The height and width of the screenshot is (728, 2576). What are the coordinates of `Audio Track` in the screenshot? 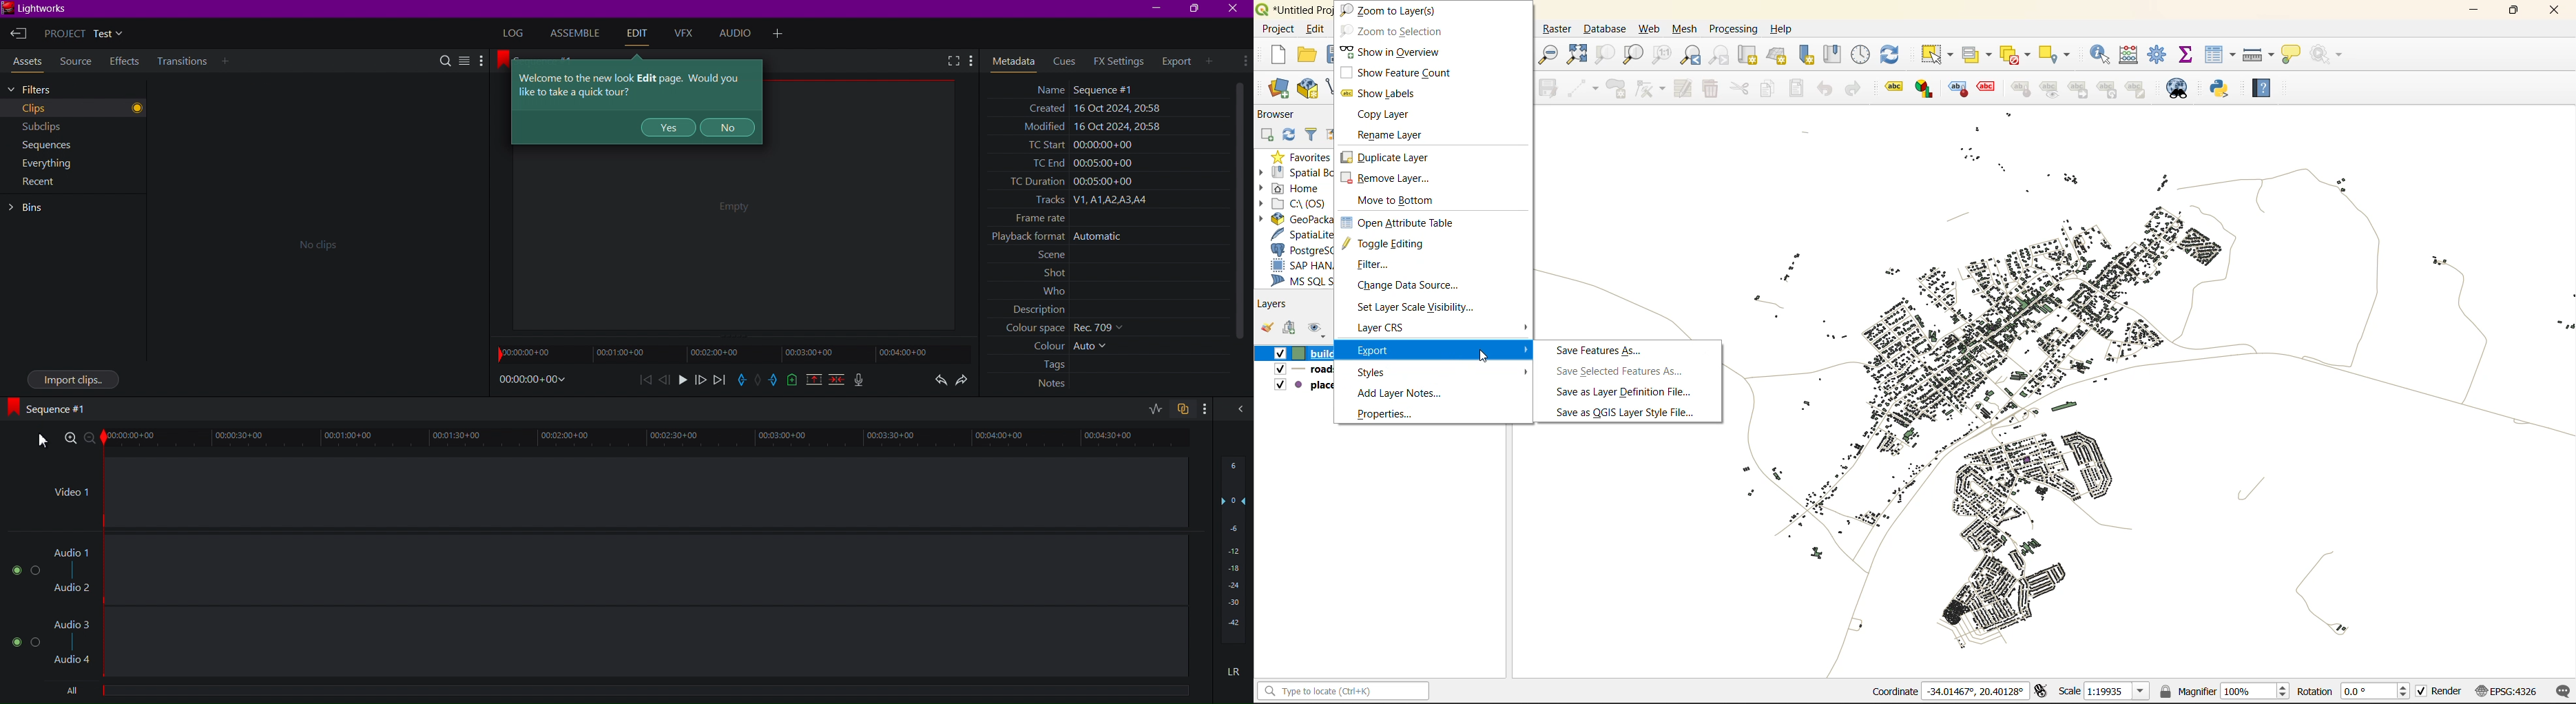 It's located at (645, 642).